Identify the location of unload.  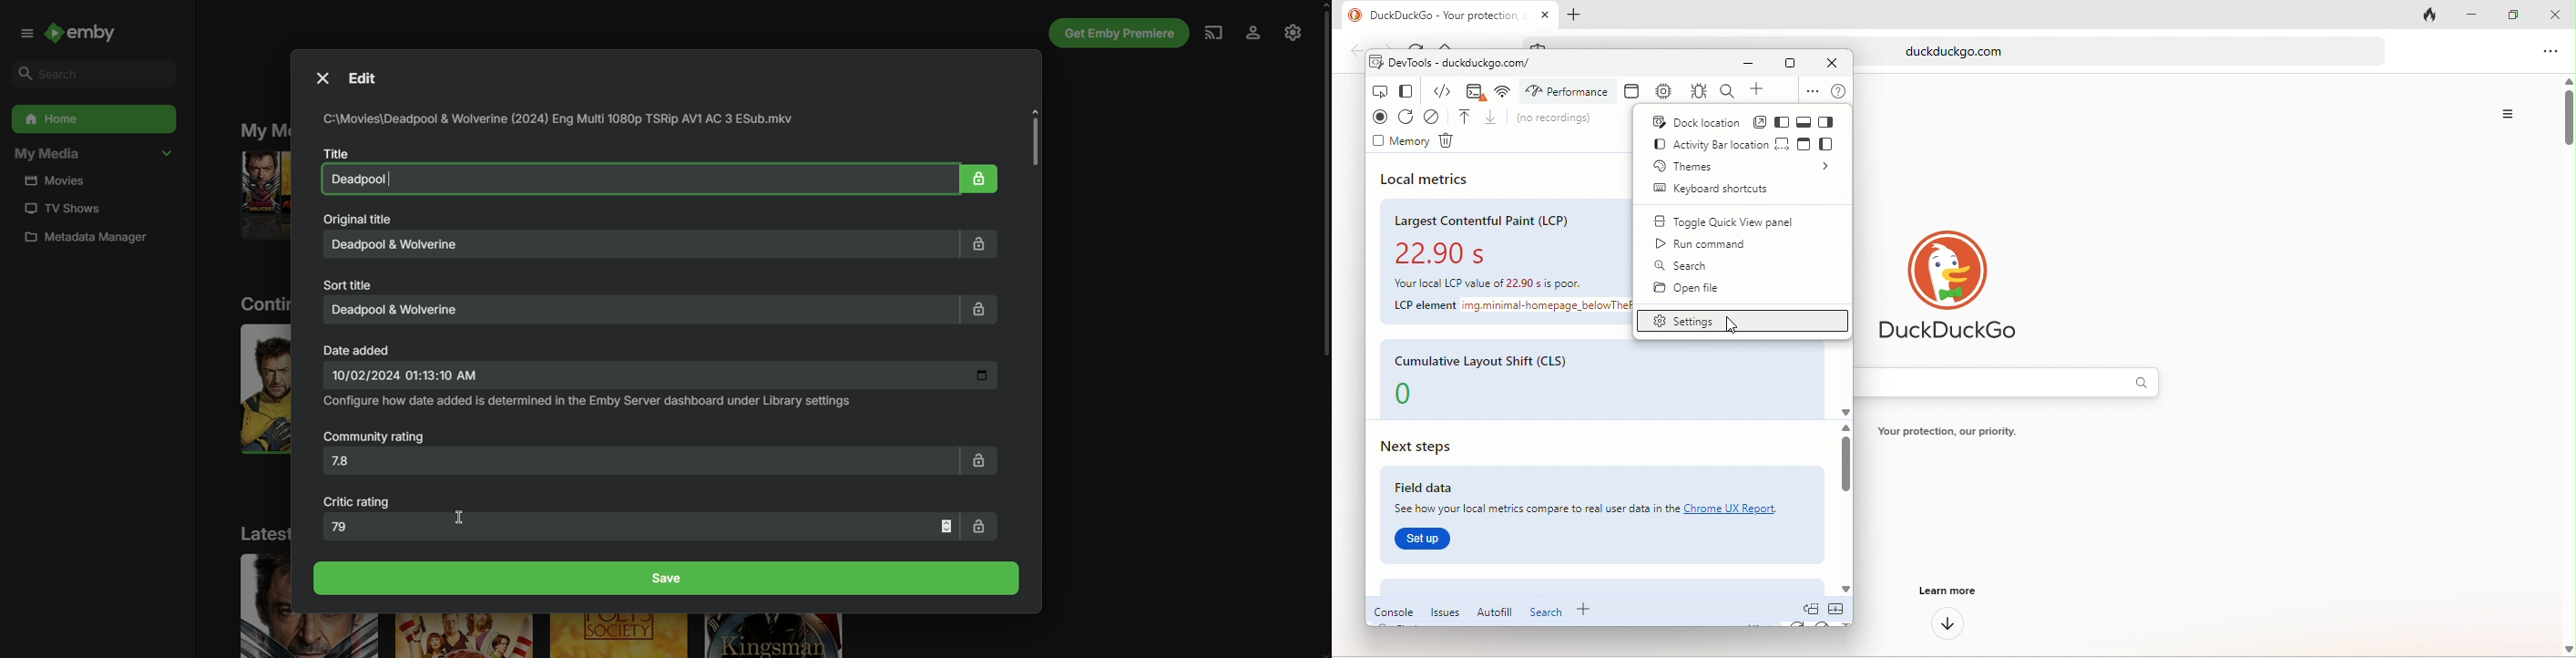
(1493, 118).